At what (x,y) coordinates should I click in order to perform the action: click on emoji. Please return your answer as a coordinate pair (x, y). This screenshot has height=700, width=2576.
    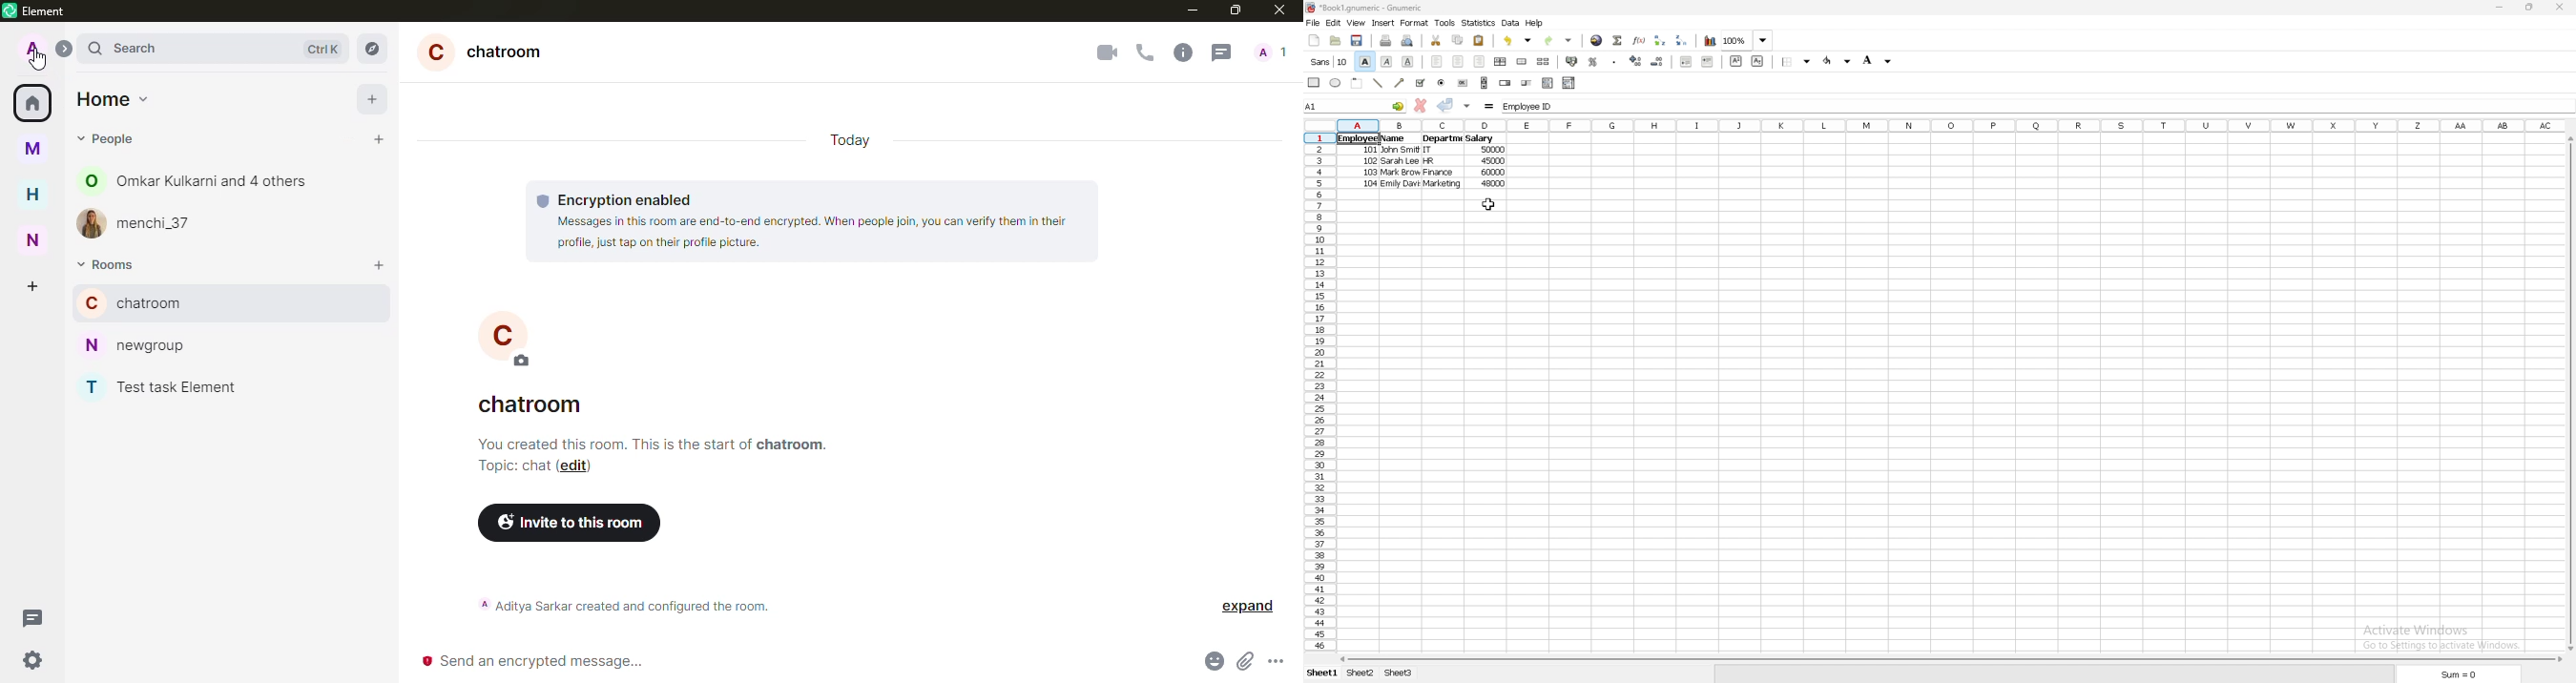
    Looking at the image, I should click on (1210, 663).